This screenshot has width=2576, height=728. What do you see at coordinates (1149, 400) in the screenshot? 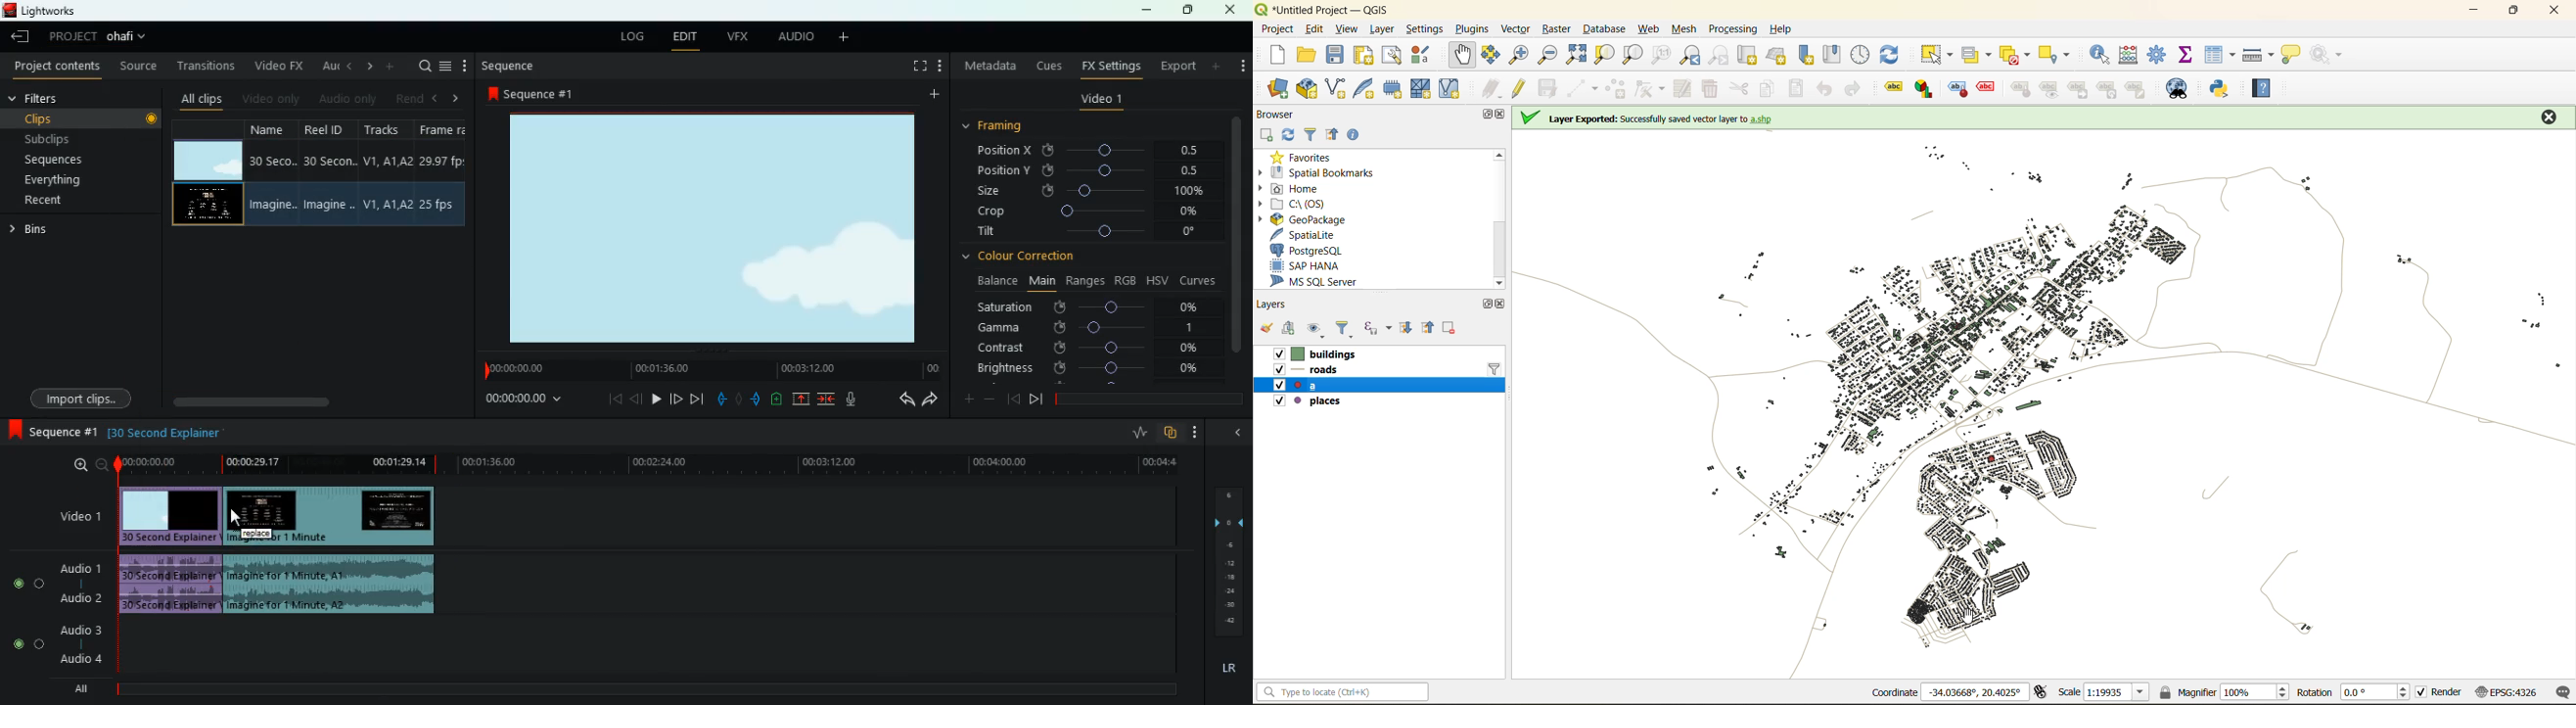
I see `time frame` at bounding box center [1149, 400].